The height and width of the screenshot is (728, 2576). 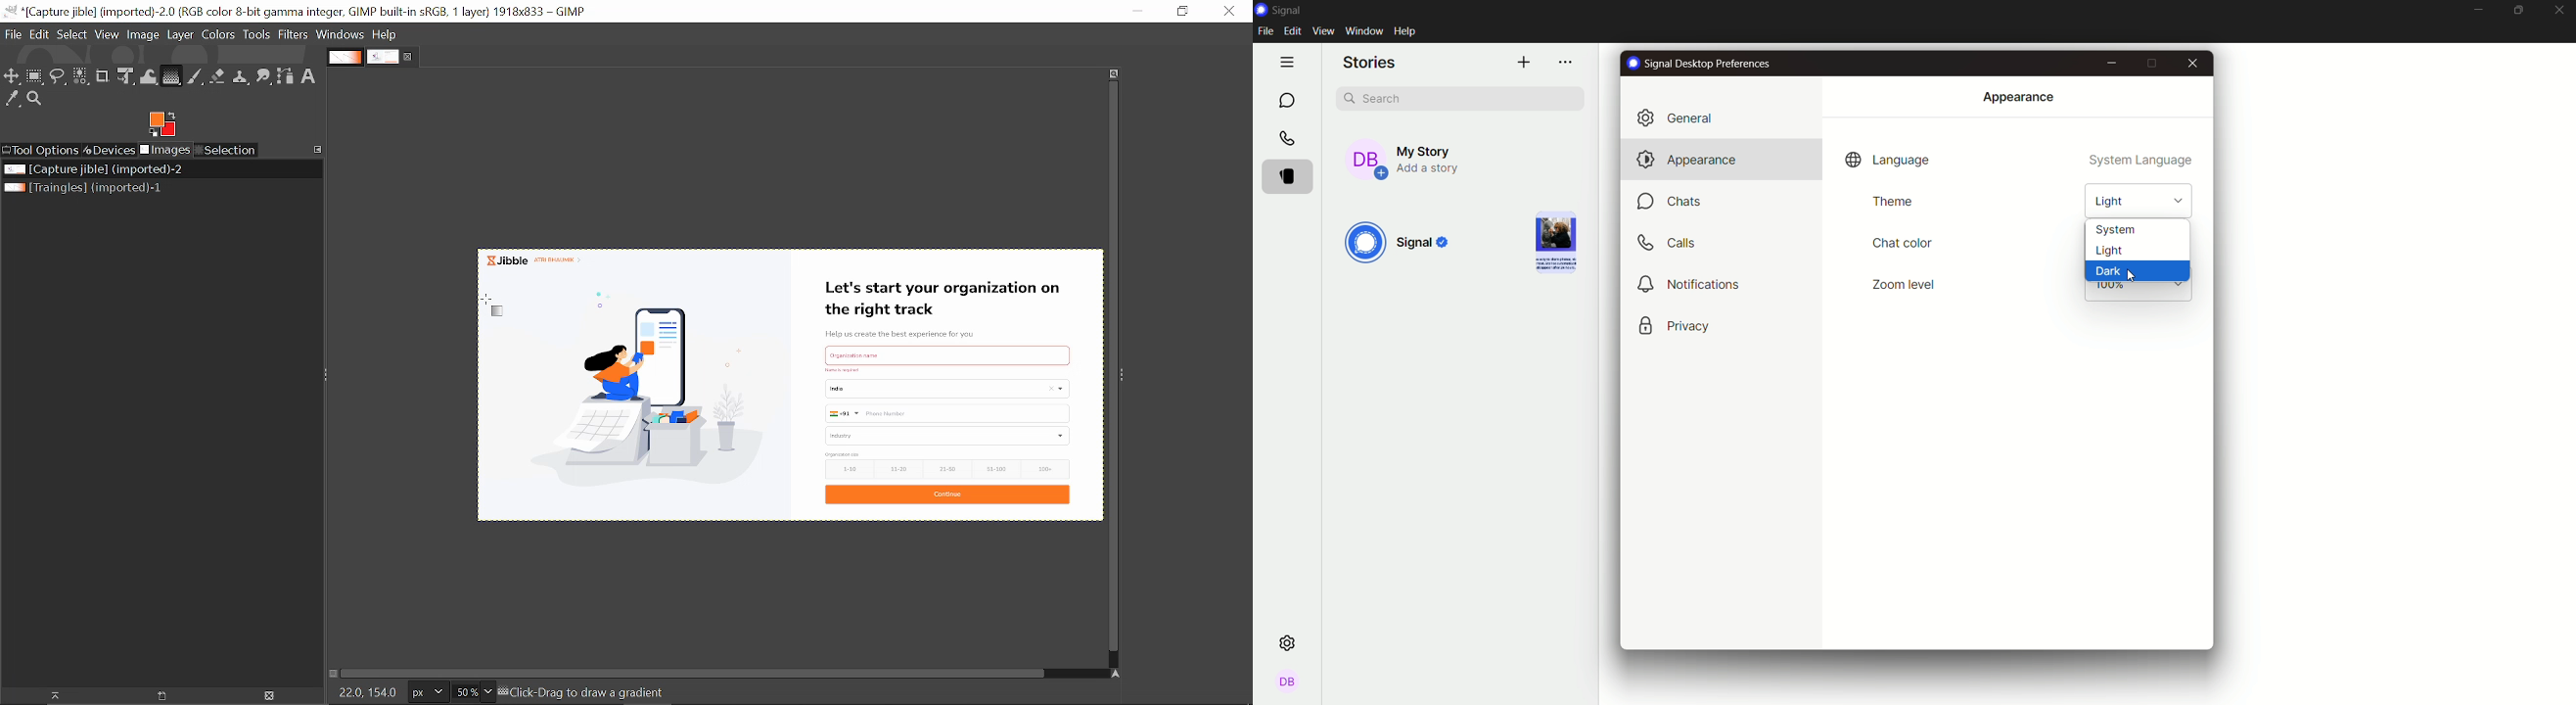 What do you see at coordinates (2140, 230) in the screenshot?
I see `system` at bounding box center [2140, 230].